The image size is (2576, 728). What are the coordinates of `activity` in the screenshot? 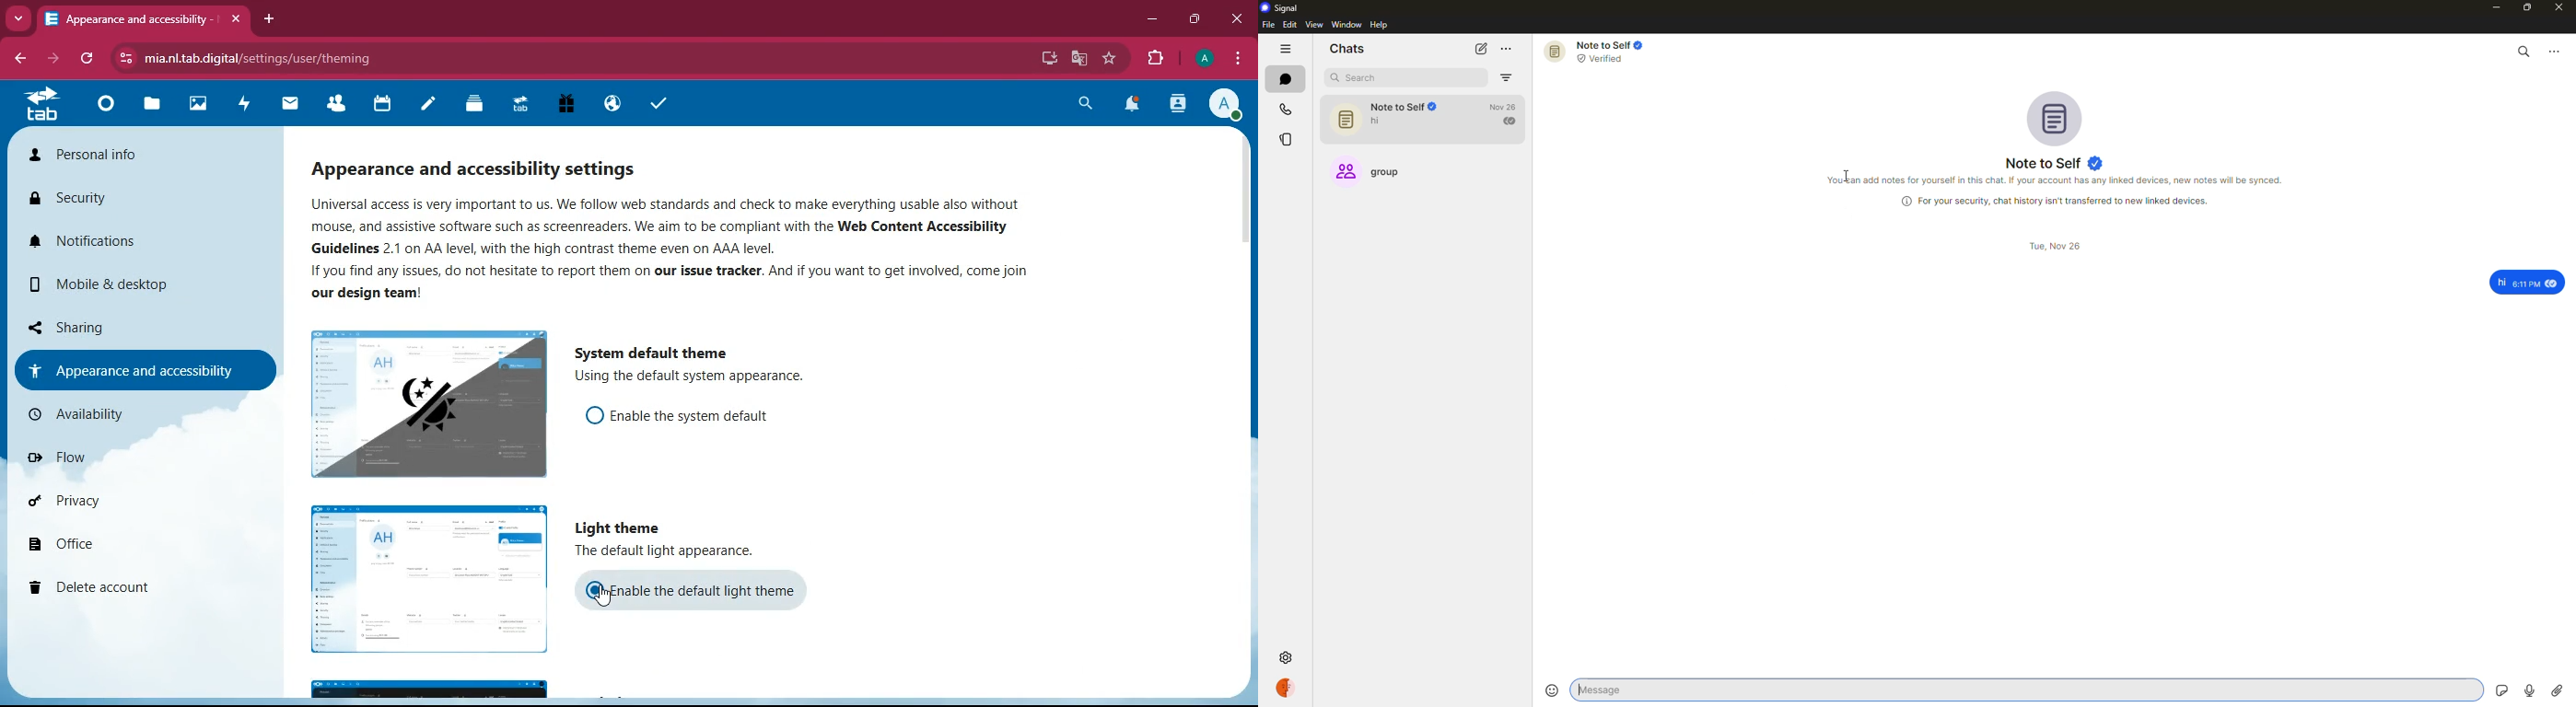 It's located at (1176, 103).